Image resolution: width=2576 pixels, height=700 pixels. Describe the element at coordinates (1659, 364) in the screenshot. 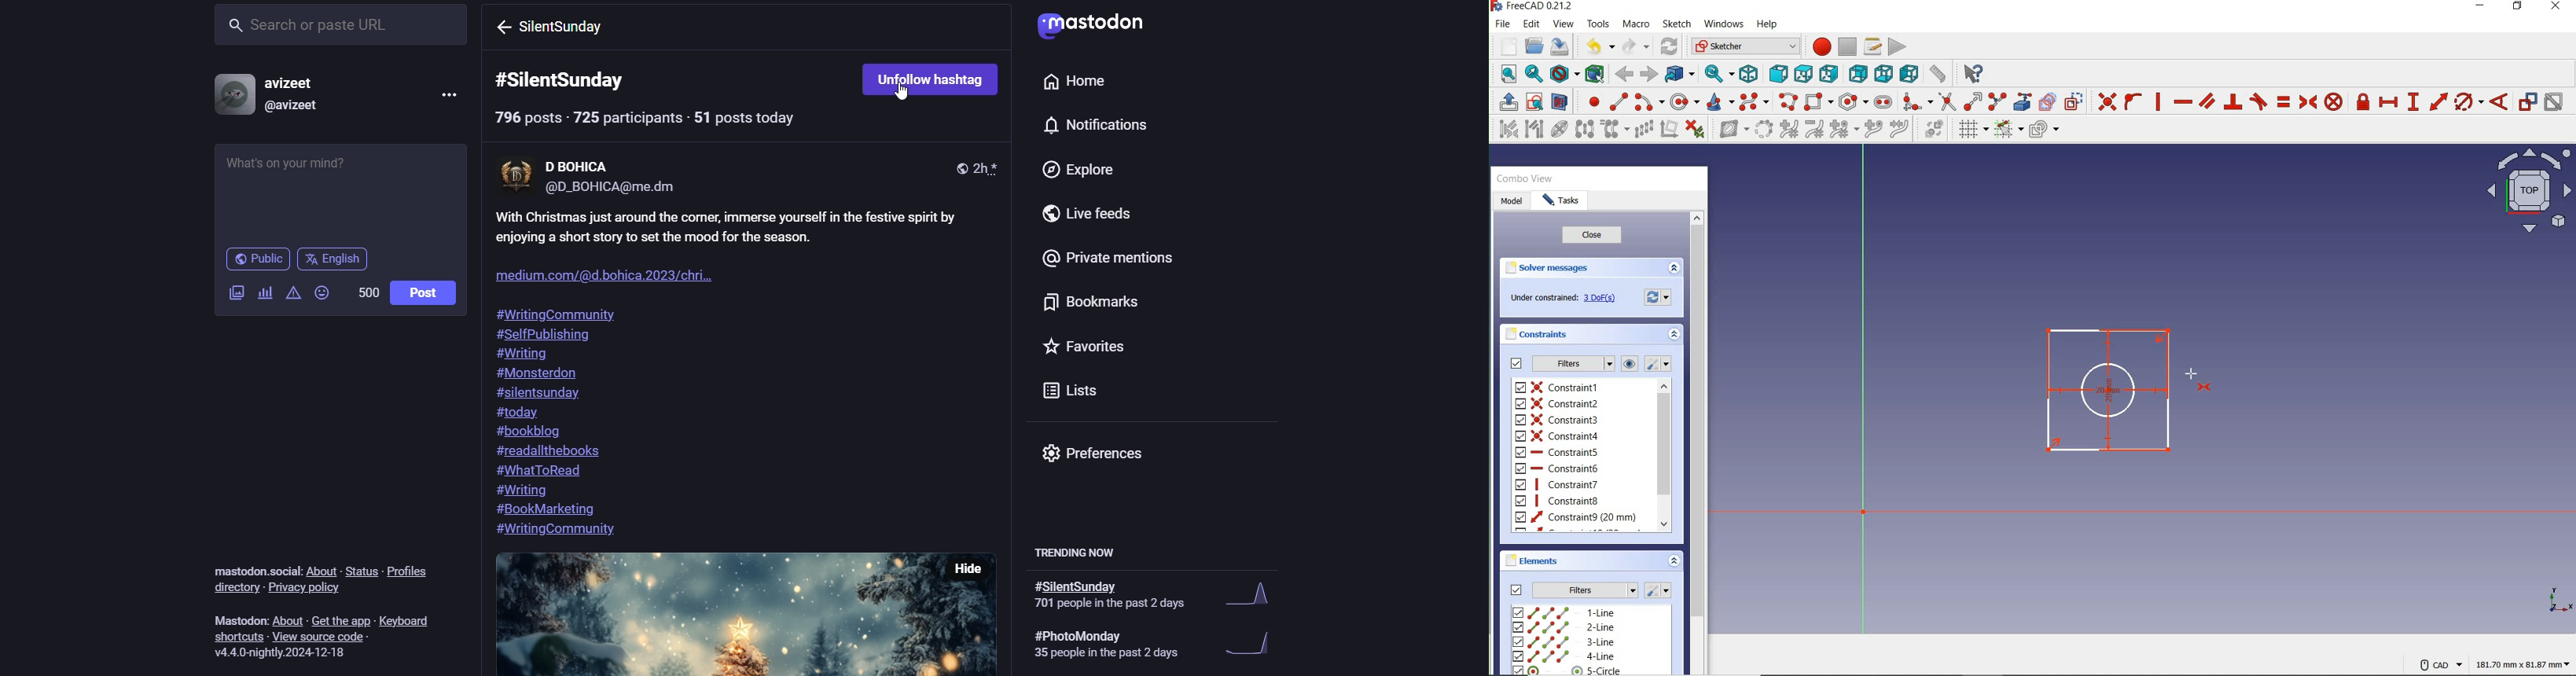

I see `settings` at that location.